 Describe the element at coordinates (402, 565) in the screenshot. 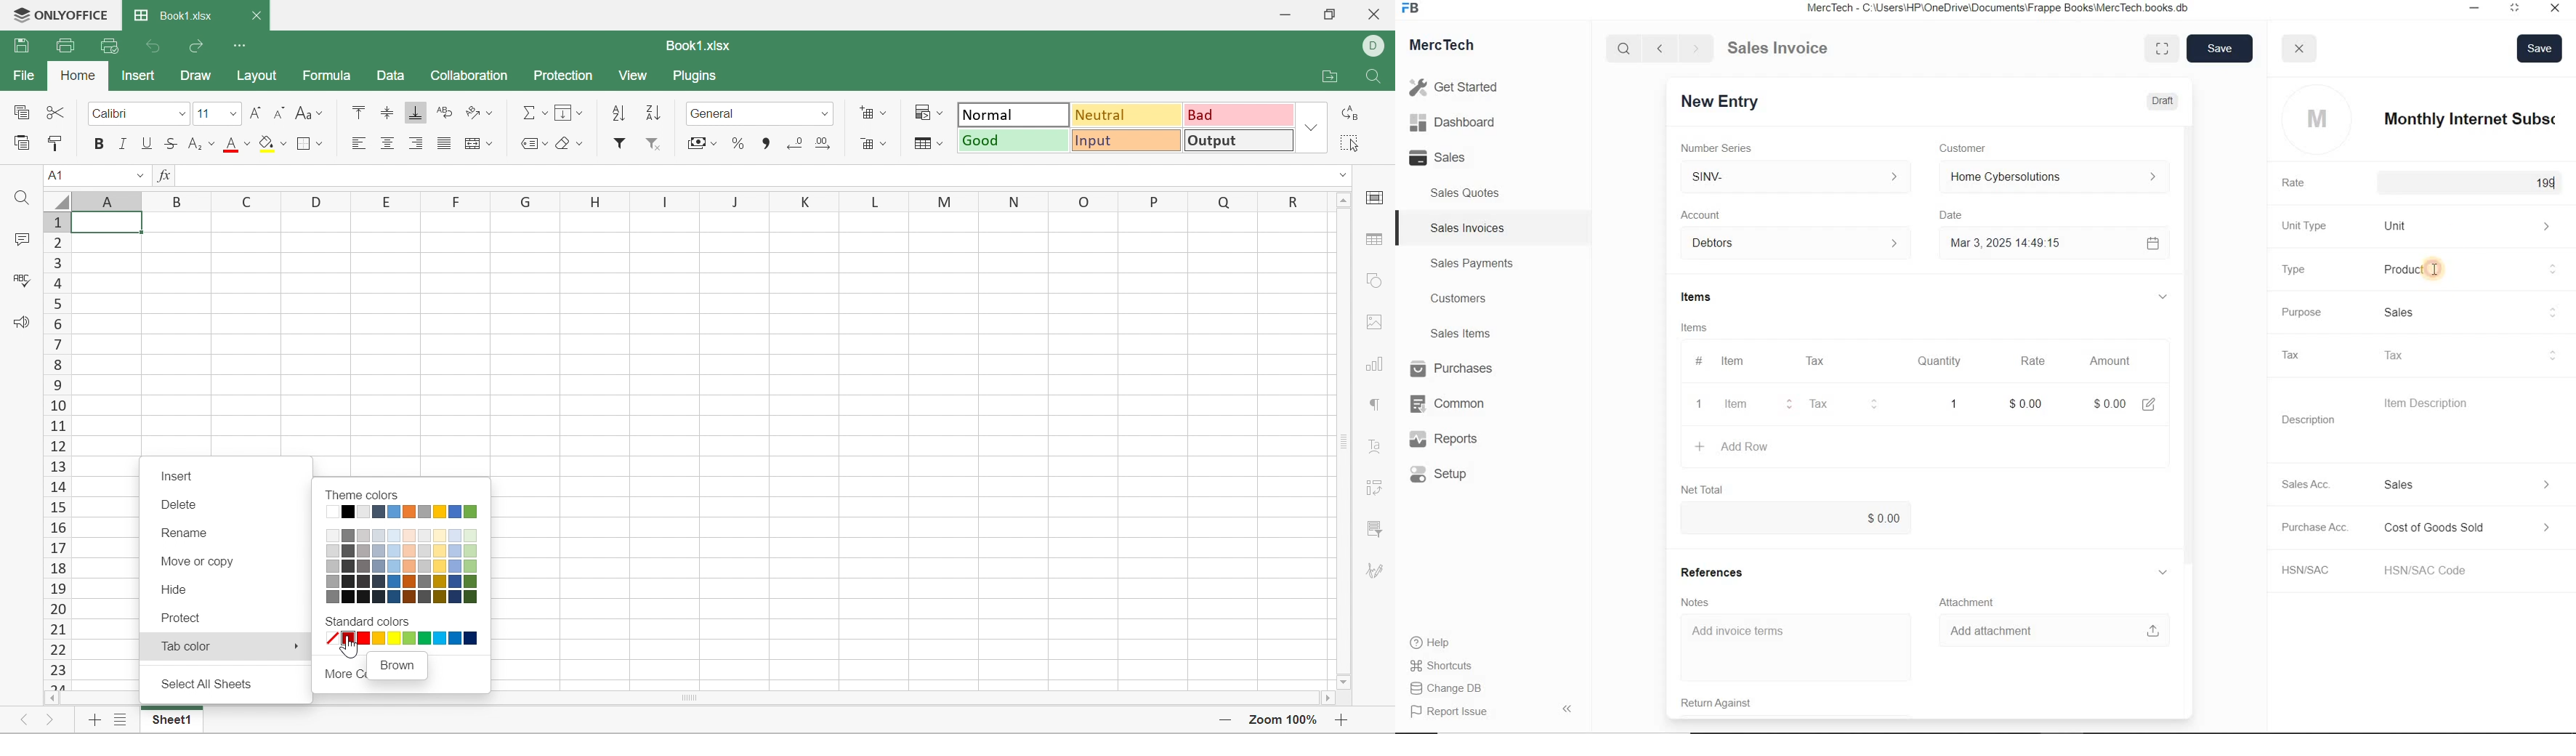

I see `Theme color shades` at that location.